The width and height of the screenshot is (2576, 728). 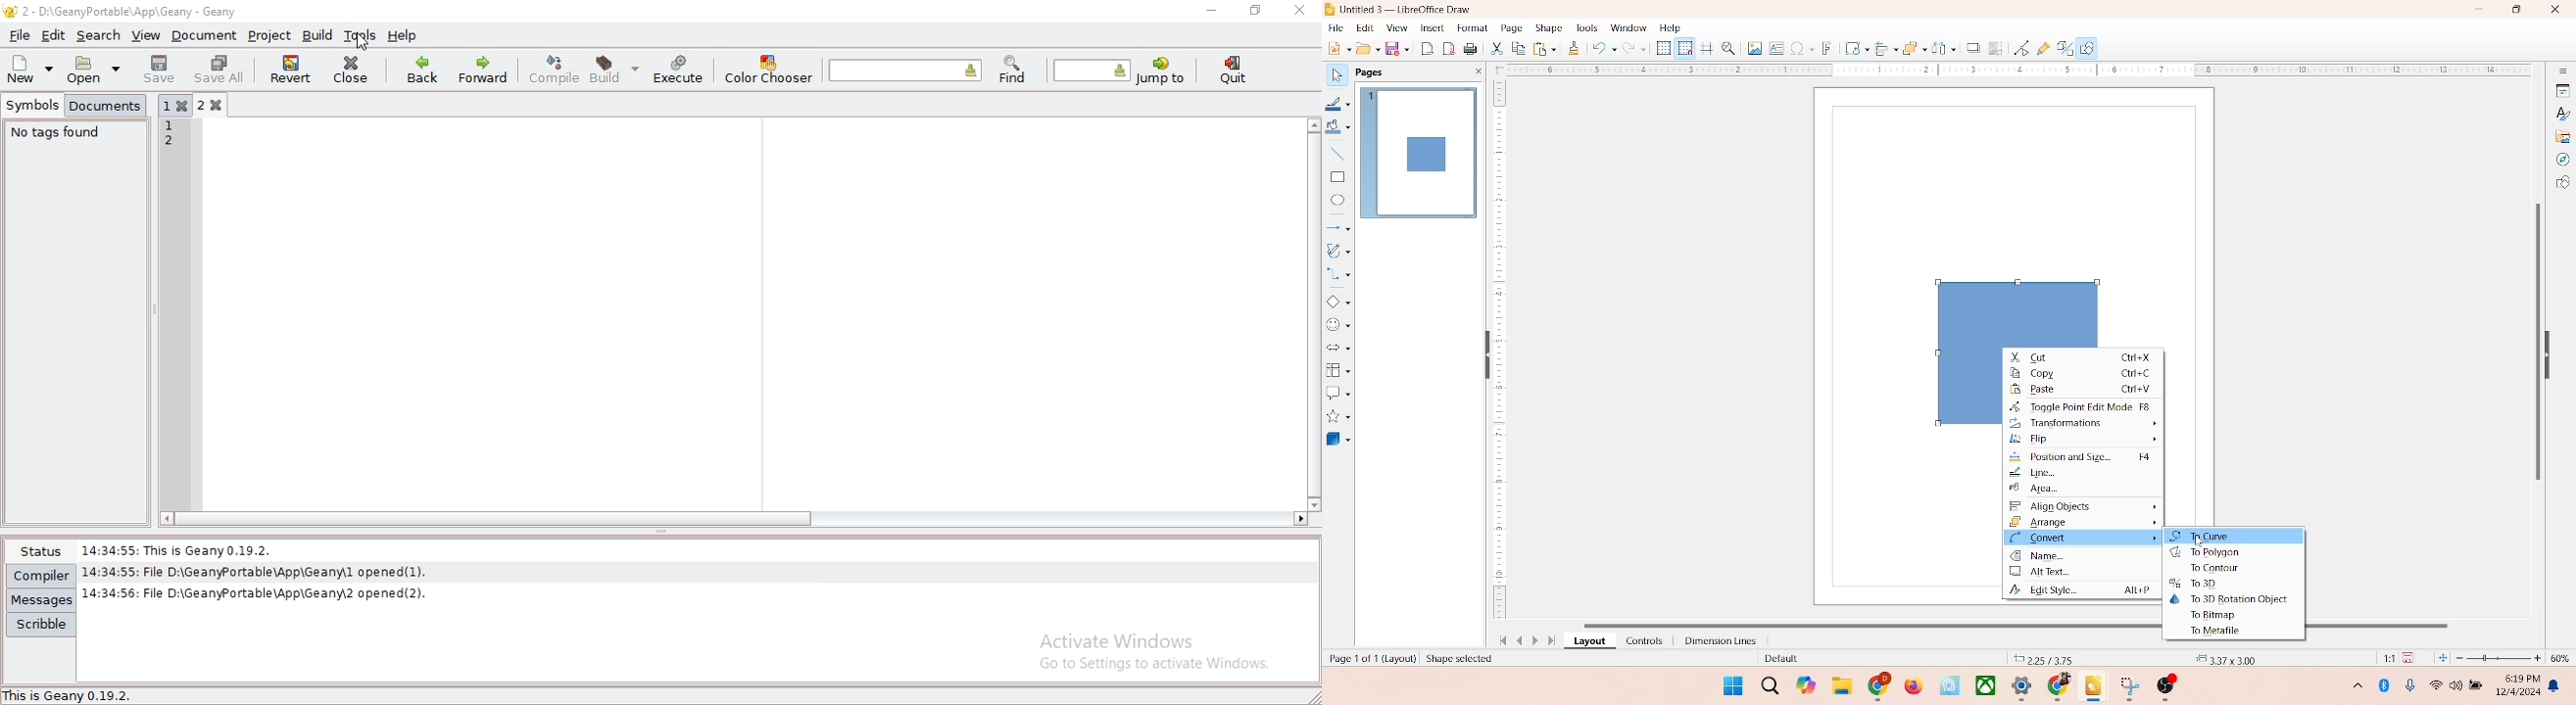 I want to click on battery, so click(x=2478, y=686).